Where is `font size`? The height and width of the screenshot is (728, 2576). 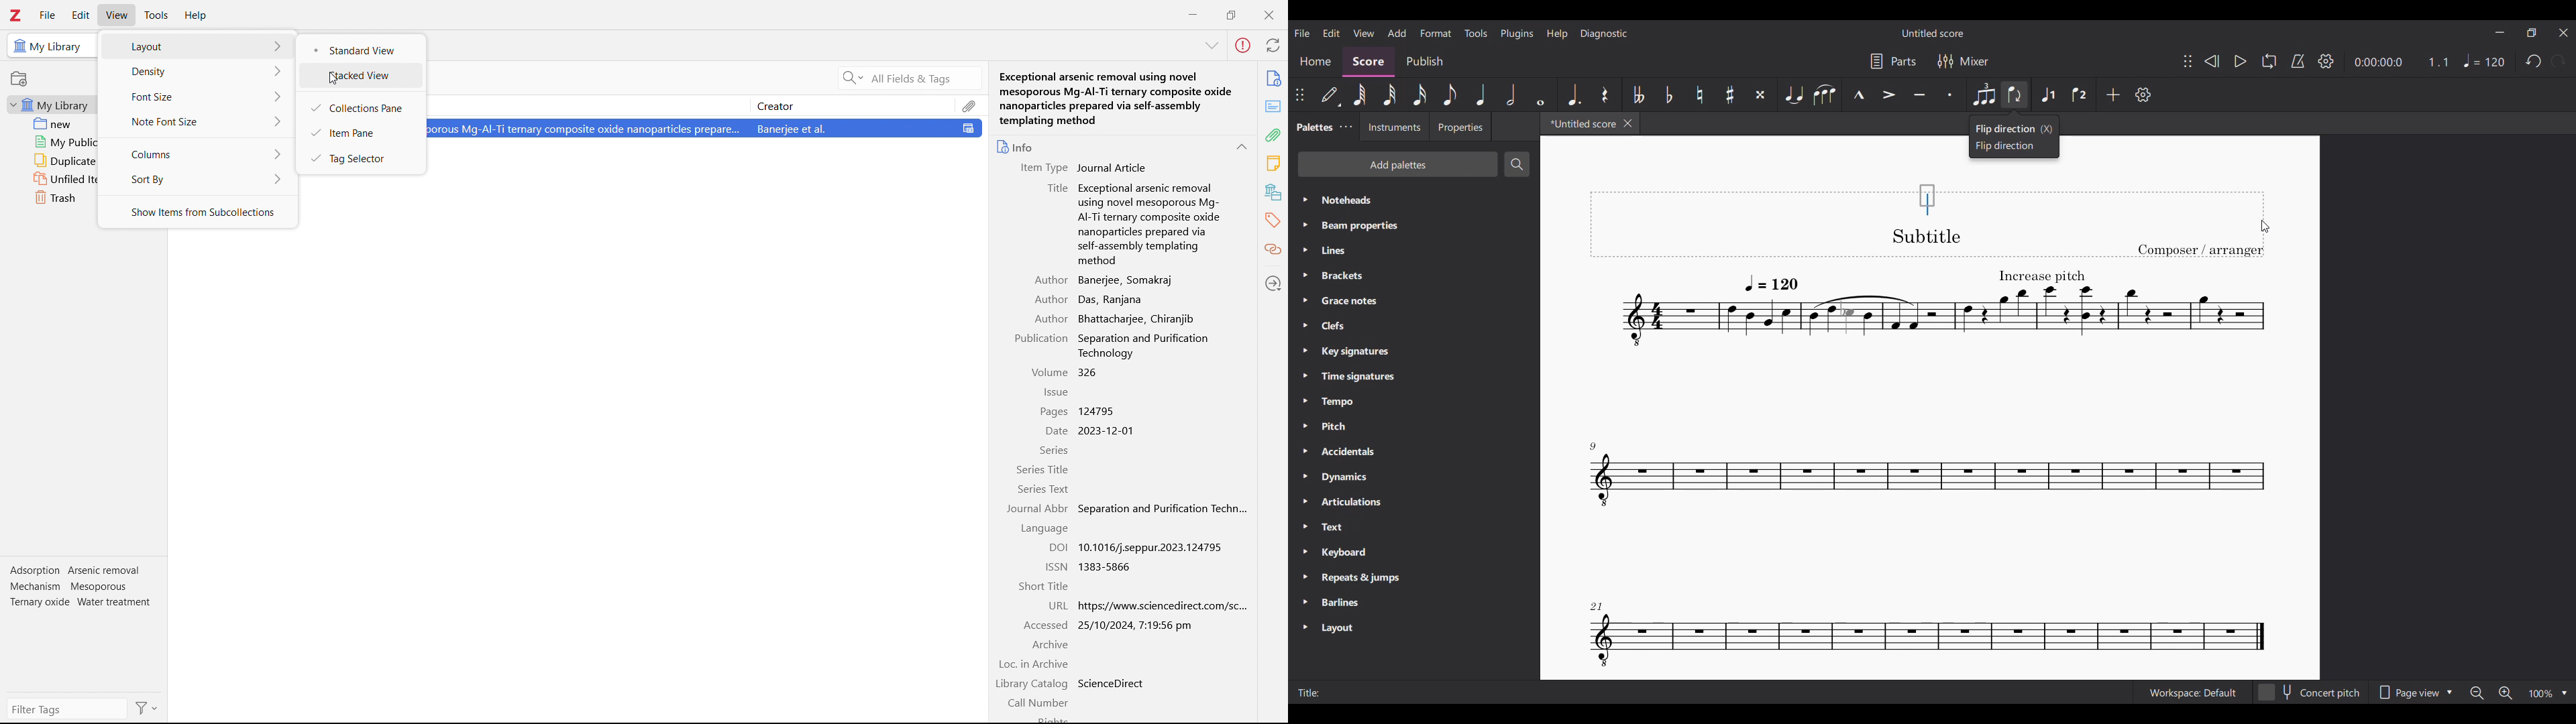 font size is located at coordinates (198, 96).